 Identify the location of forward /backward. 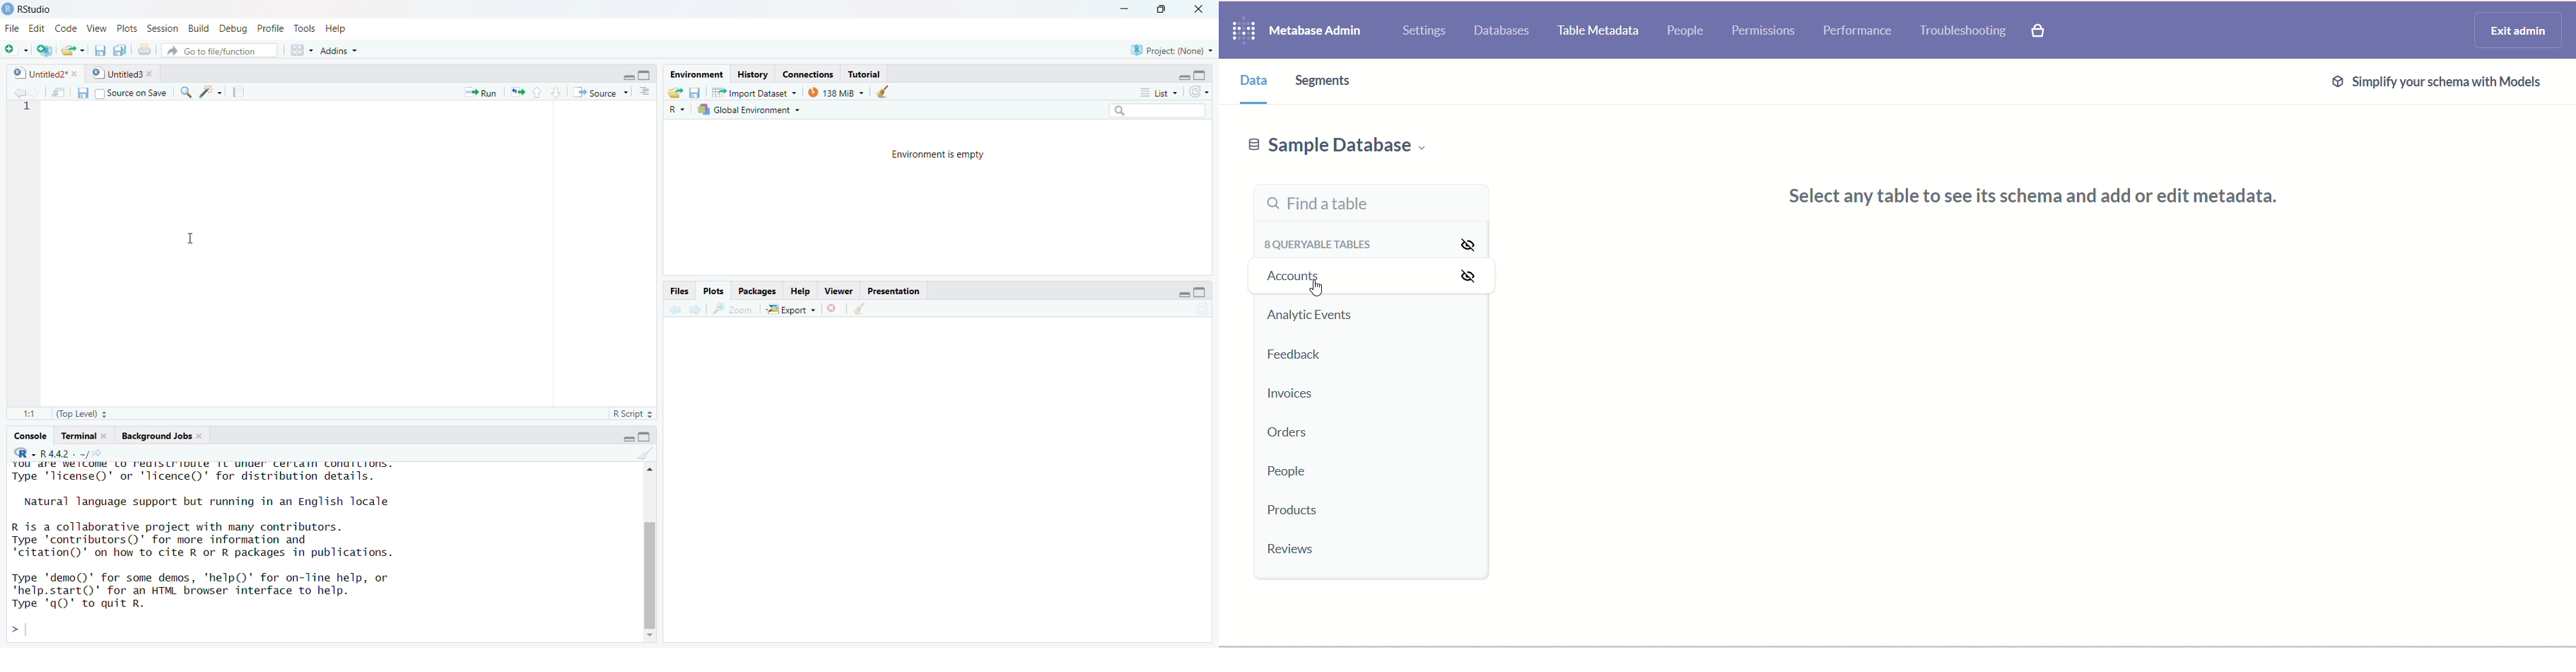
(682, 309).